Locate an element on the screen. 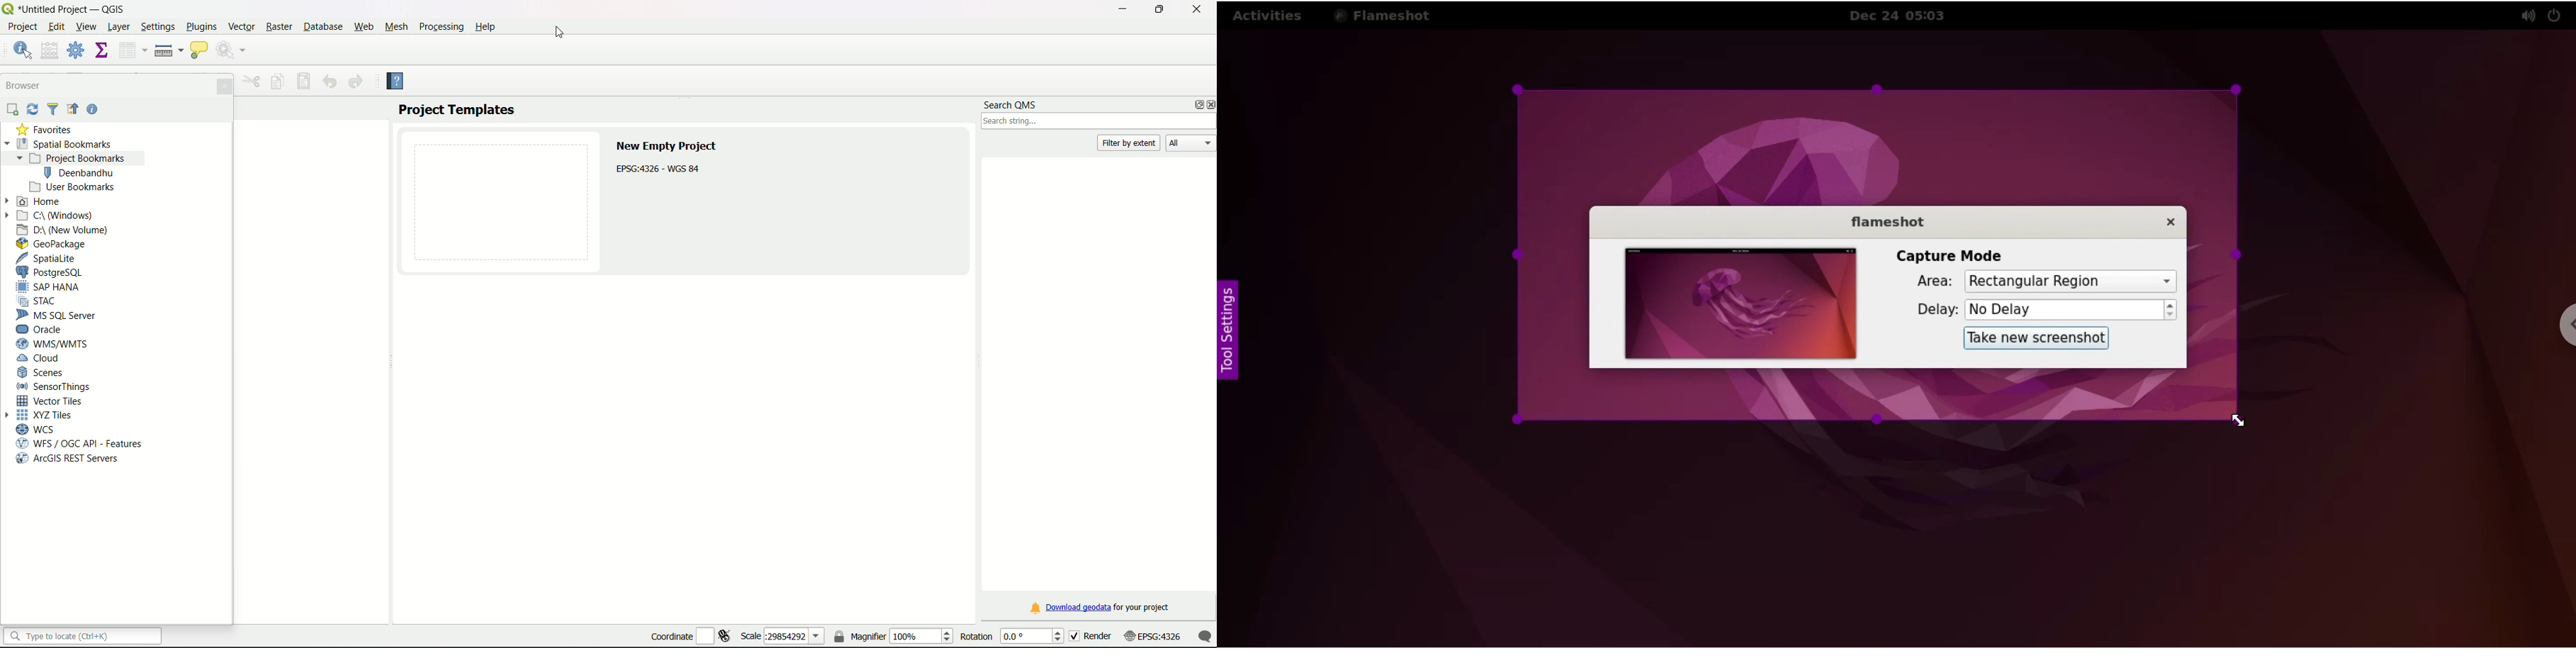 The height and width of the screenshot is (672, 2576). search bar is located at coordinates (83, 636).